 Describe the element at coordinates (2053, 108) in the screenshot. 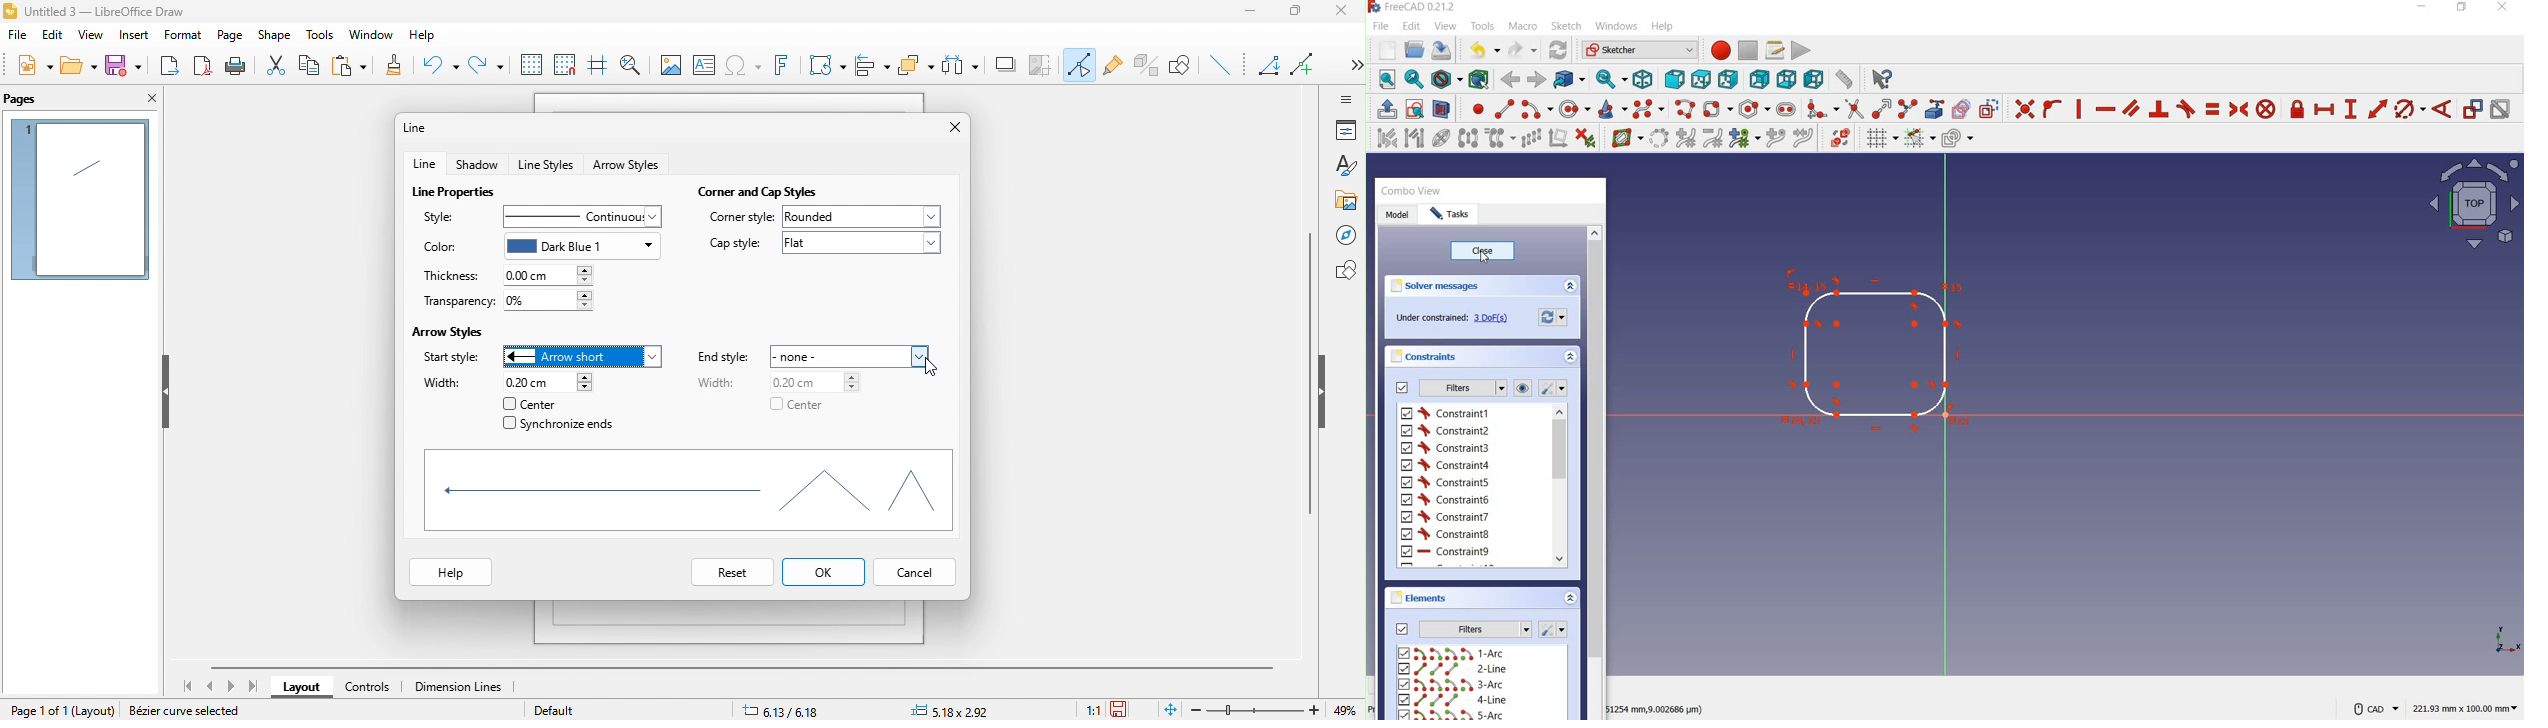

I see `constrain point onto object` at that location.